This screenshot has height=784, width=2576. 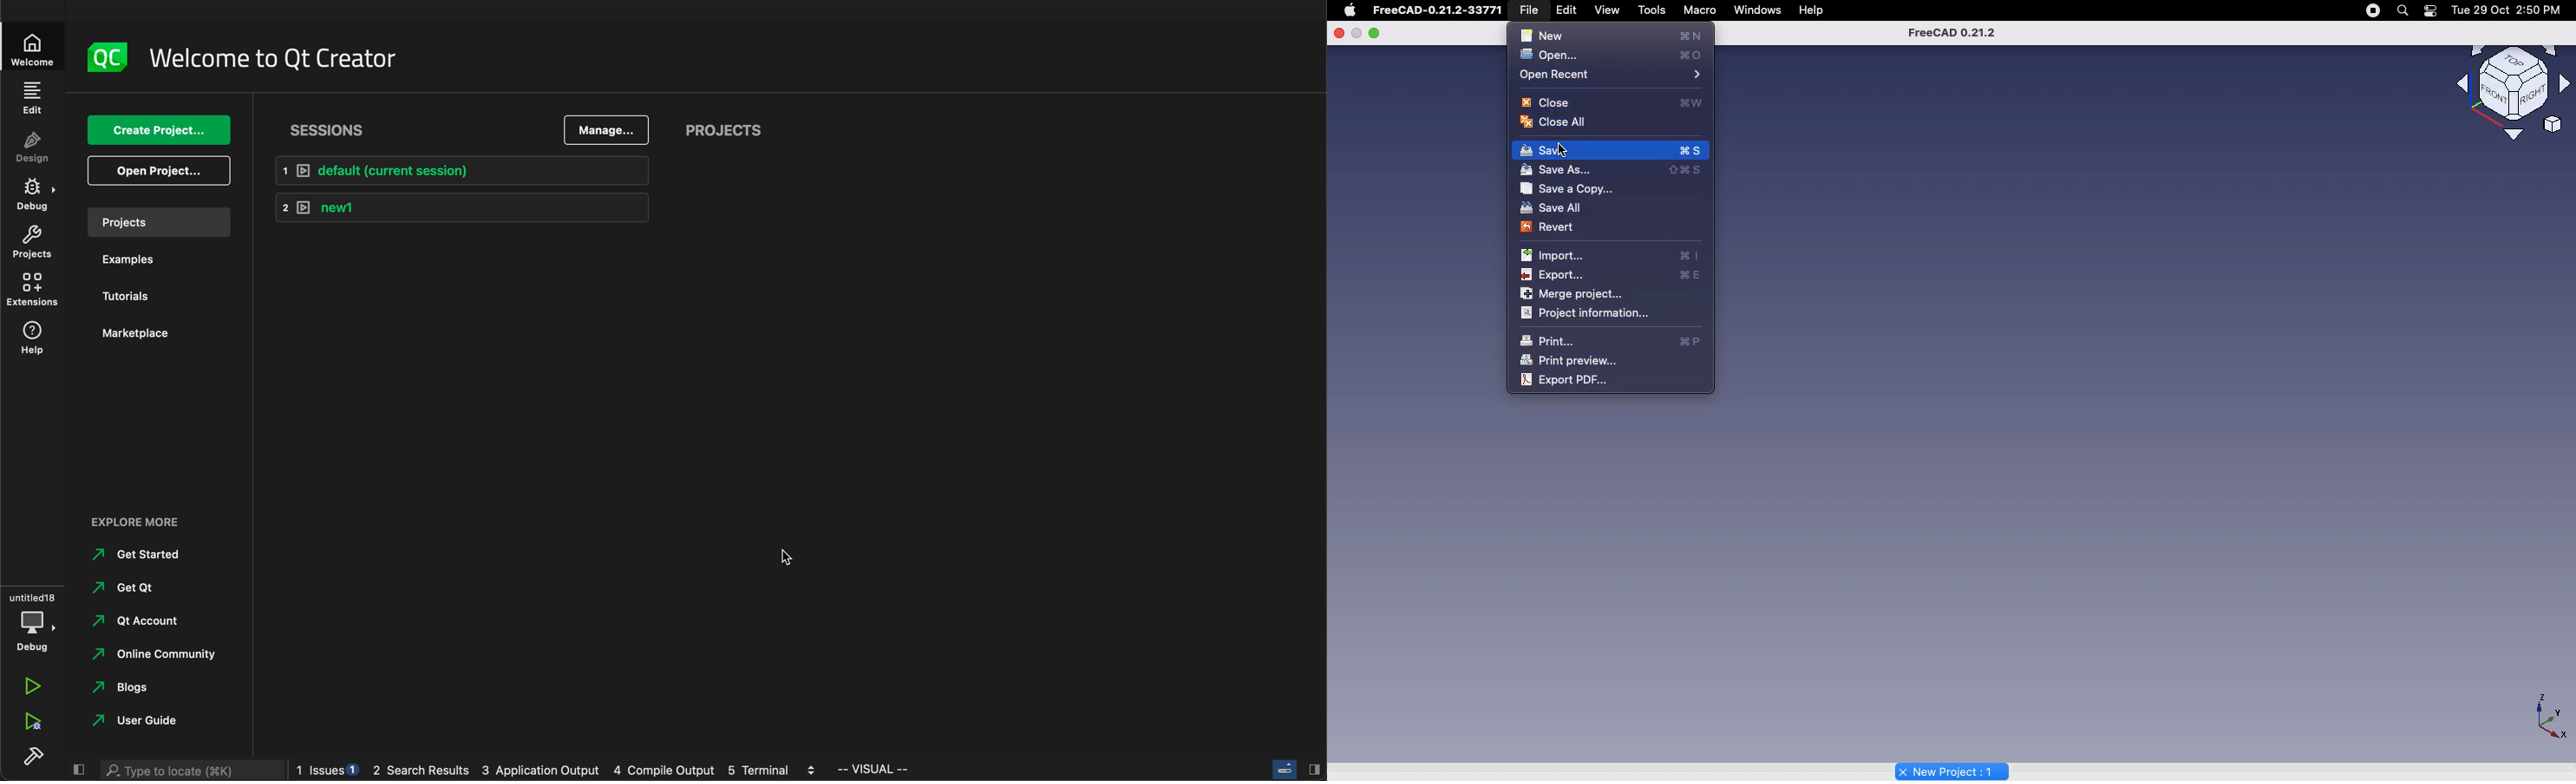 What do you see at coordinates (1376, 32) in the screenshot?
I see `Minimize` at bounding box center [1376, 32].